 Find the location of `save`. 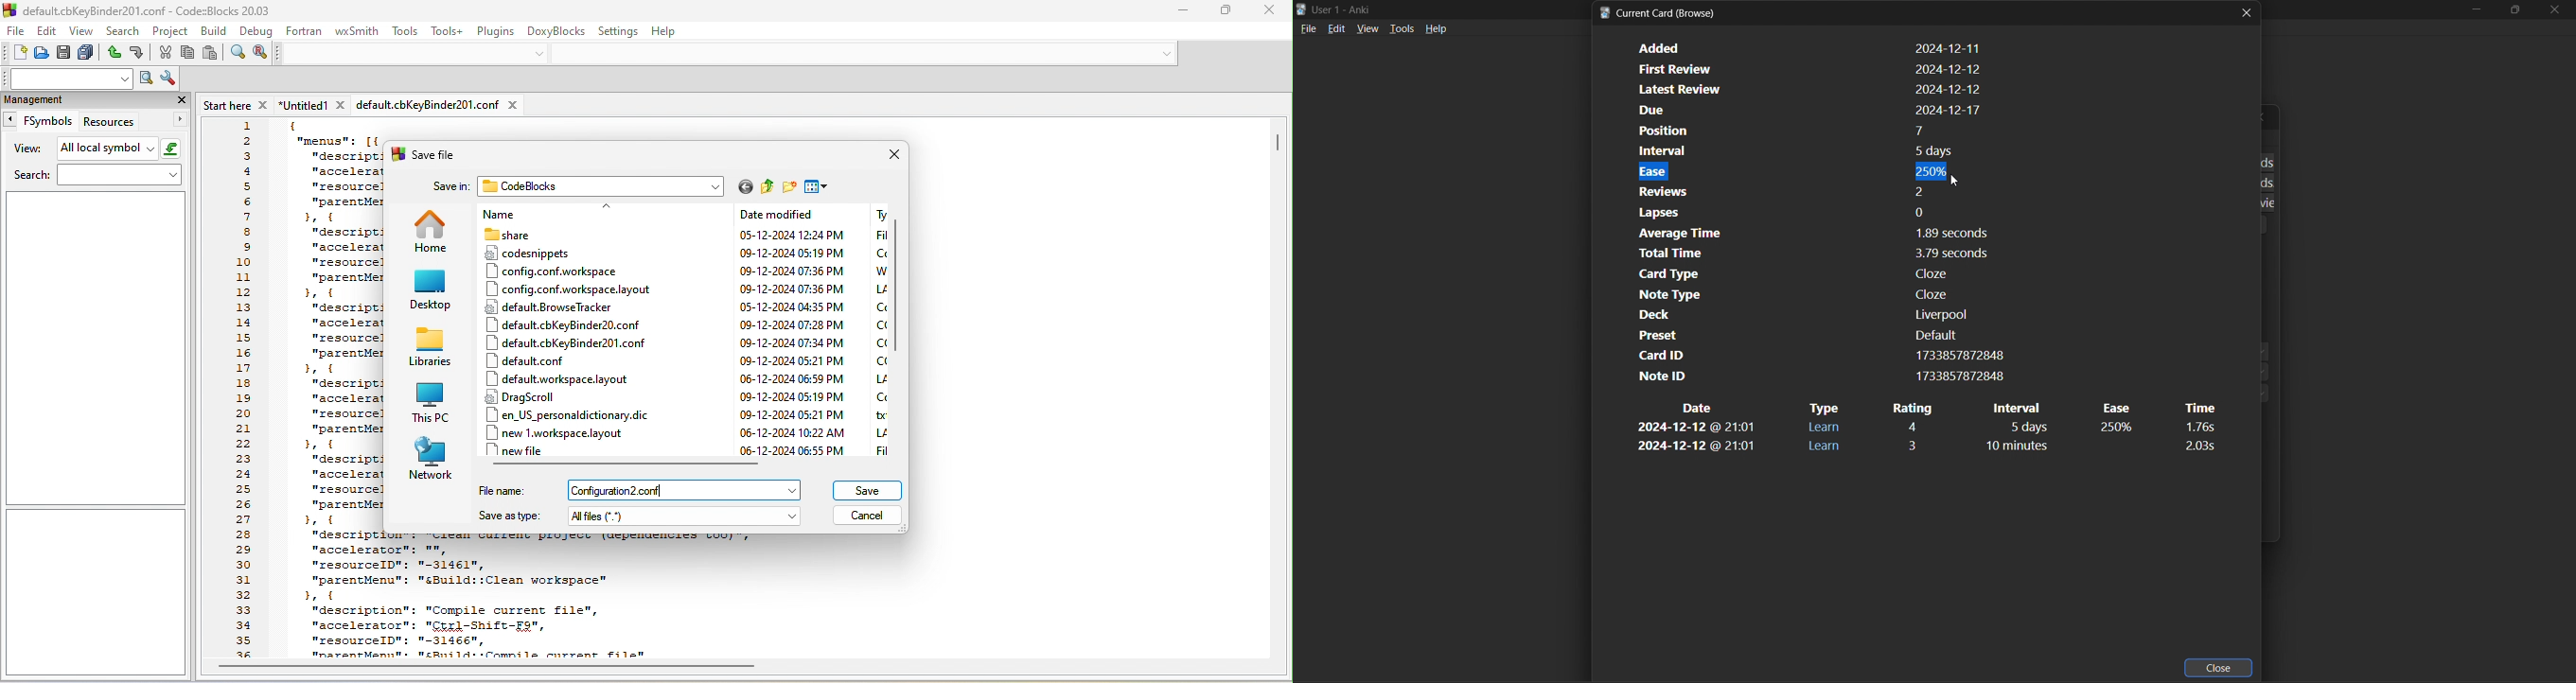

save is located at coordinates (866, 492).